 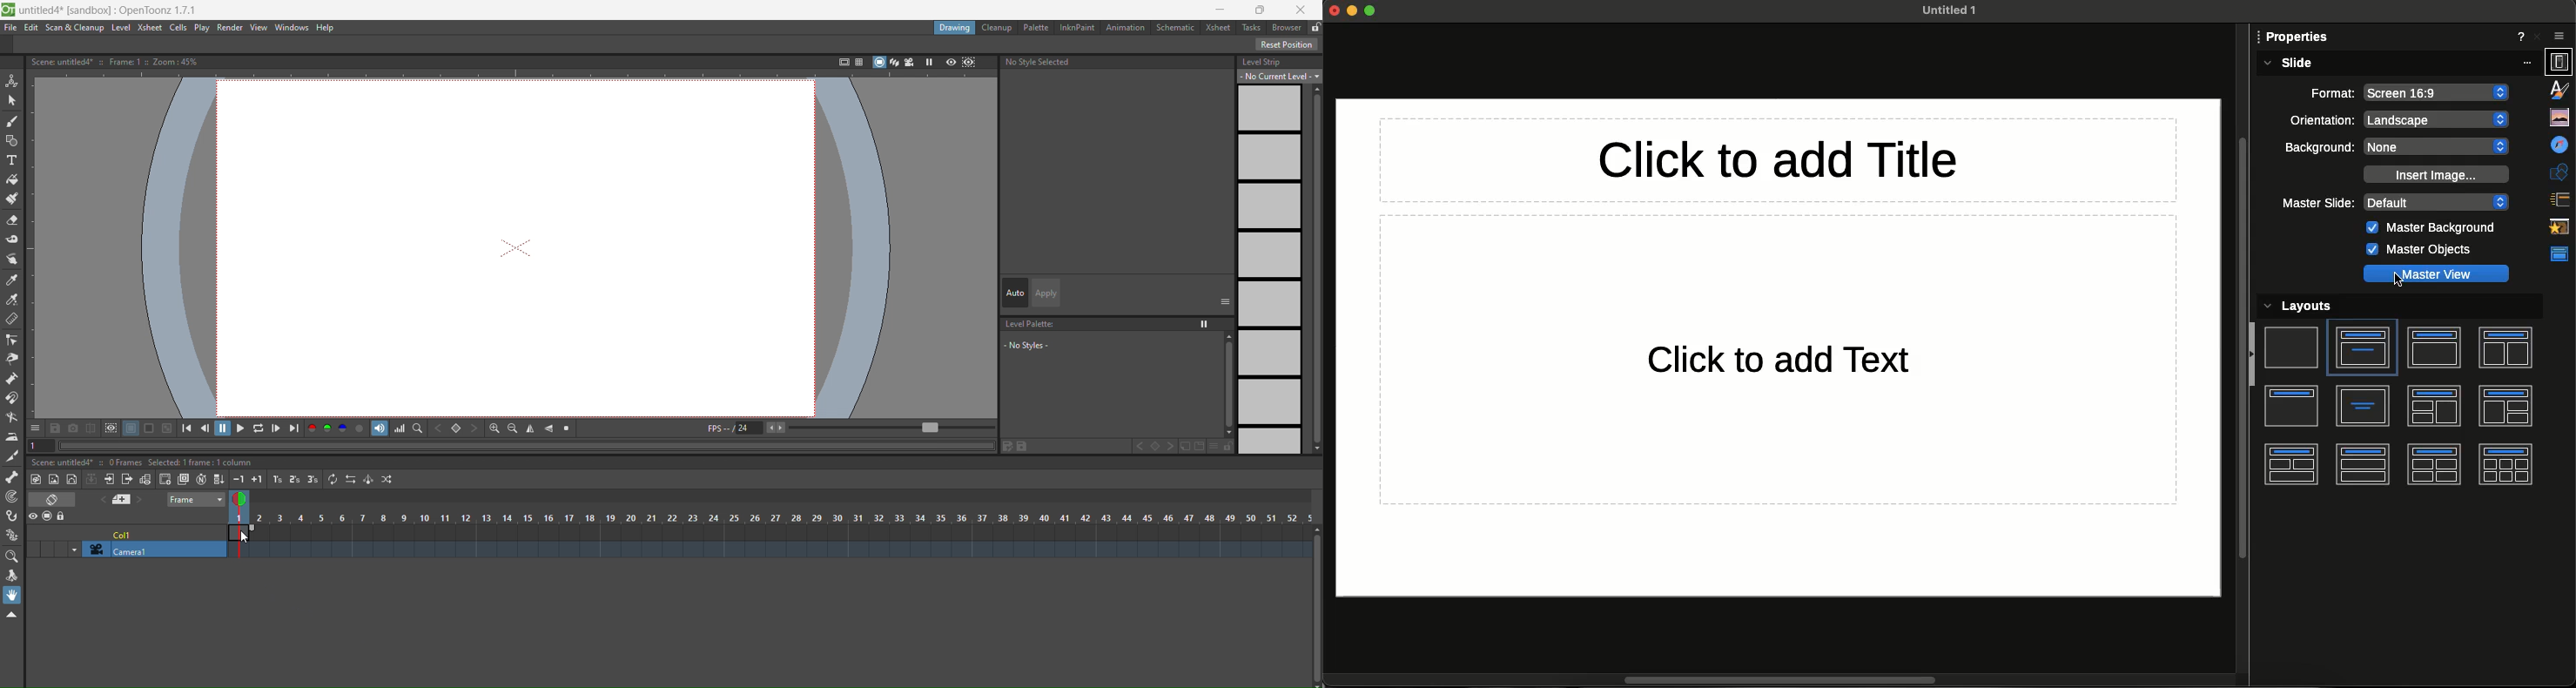 What do you see at coordinates (1944, 10) in the screenshot?
I see `File name` at bounding box center [1944, 10].